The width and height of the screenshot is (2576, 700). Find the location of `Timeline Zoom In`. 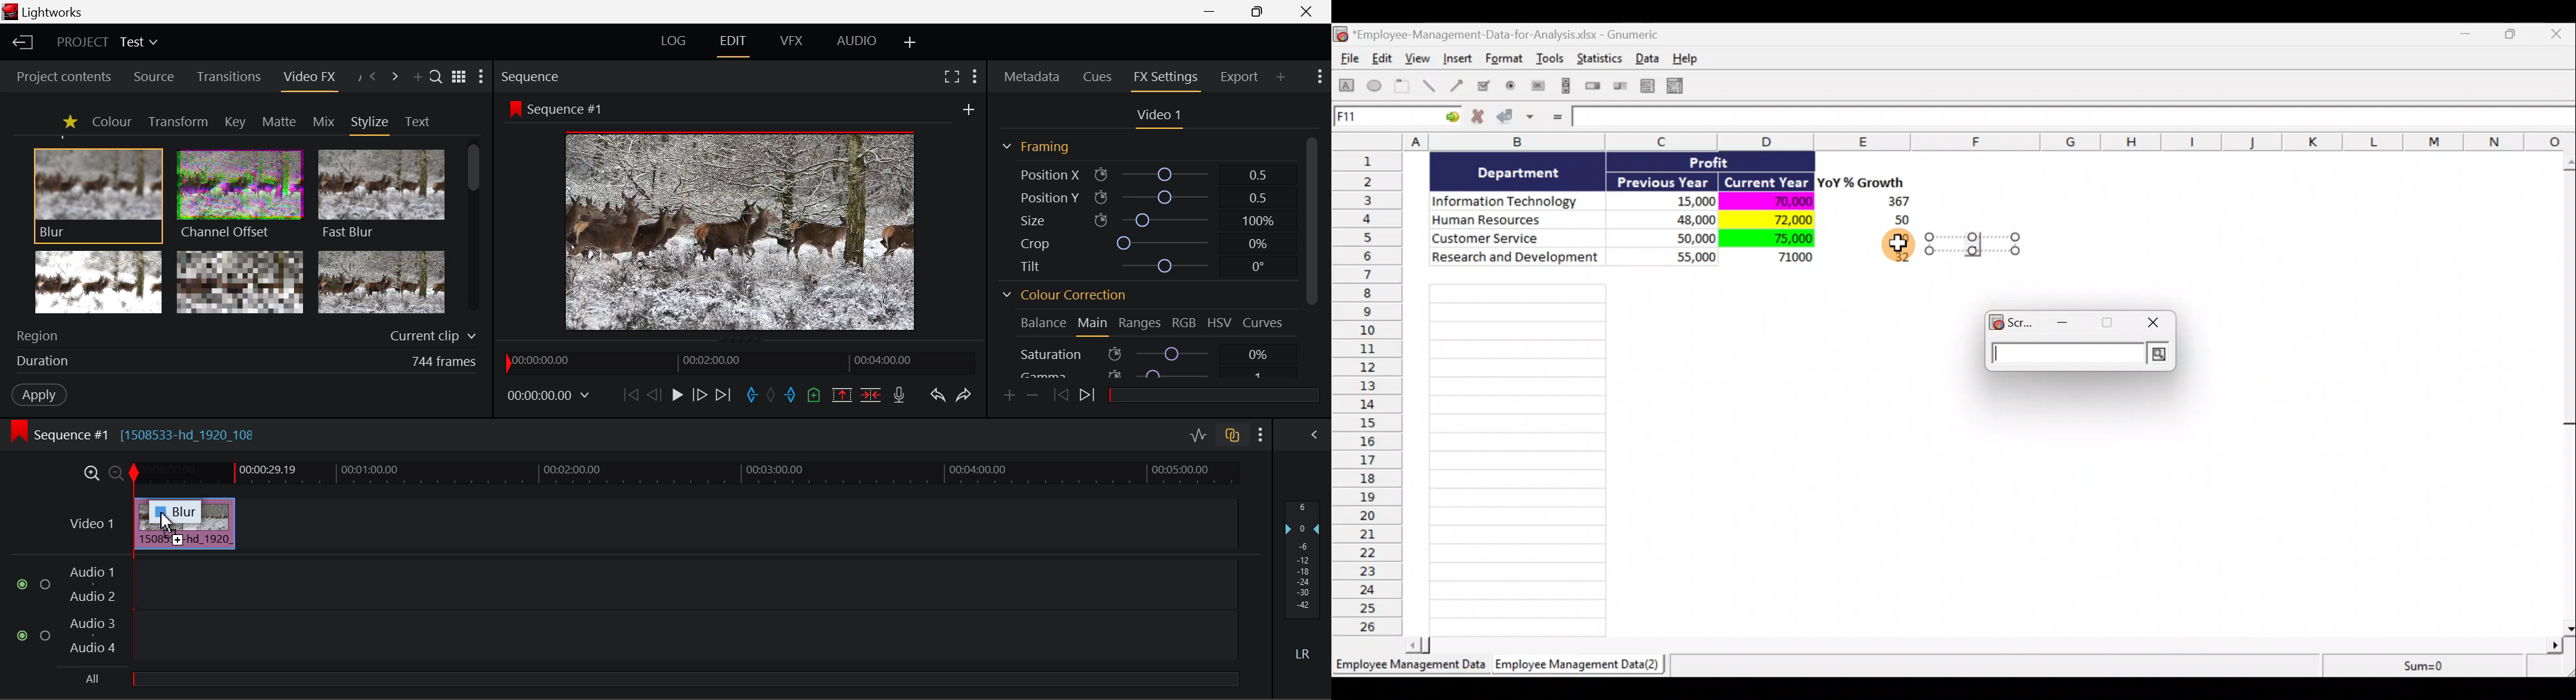

Timeline Zoom In is located at coordinates (91, 473).